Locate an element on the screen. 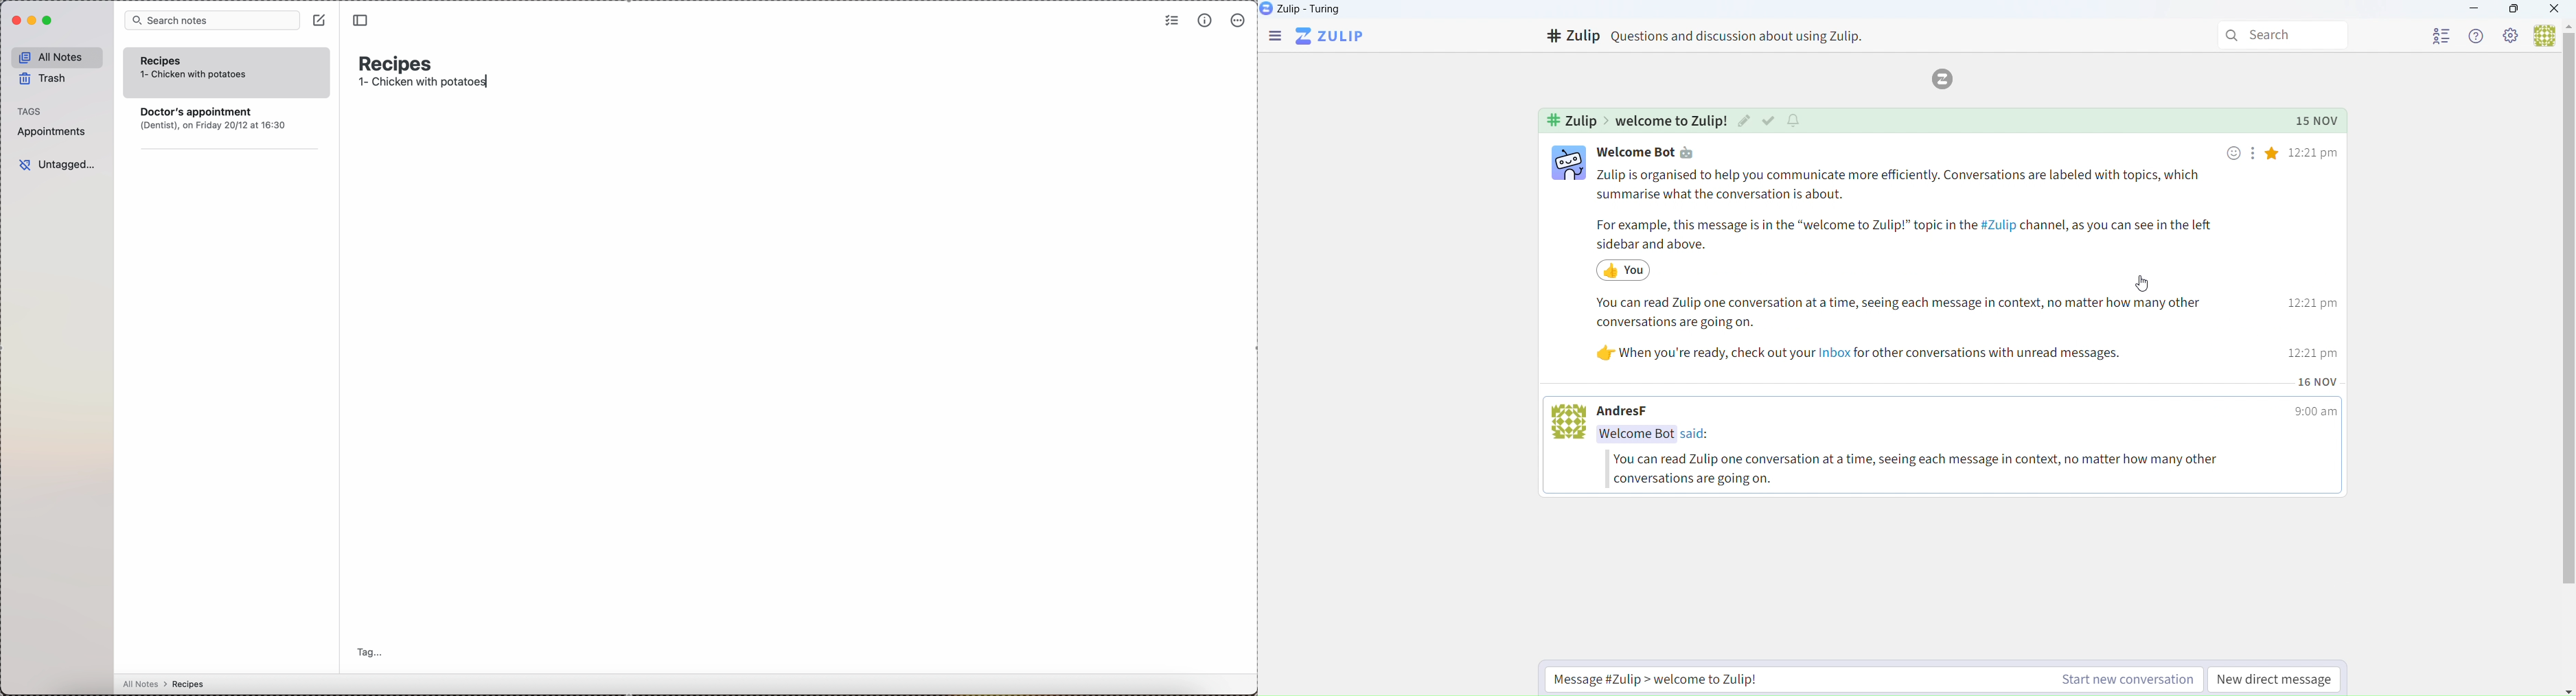  tag is located at coordinates (374, 652).